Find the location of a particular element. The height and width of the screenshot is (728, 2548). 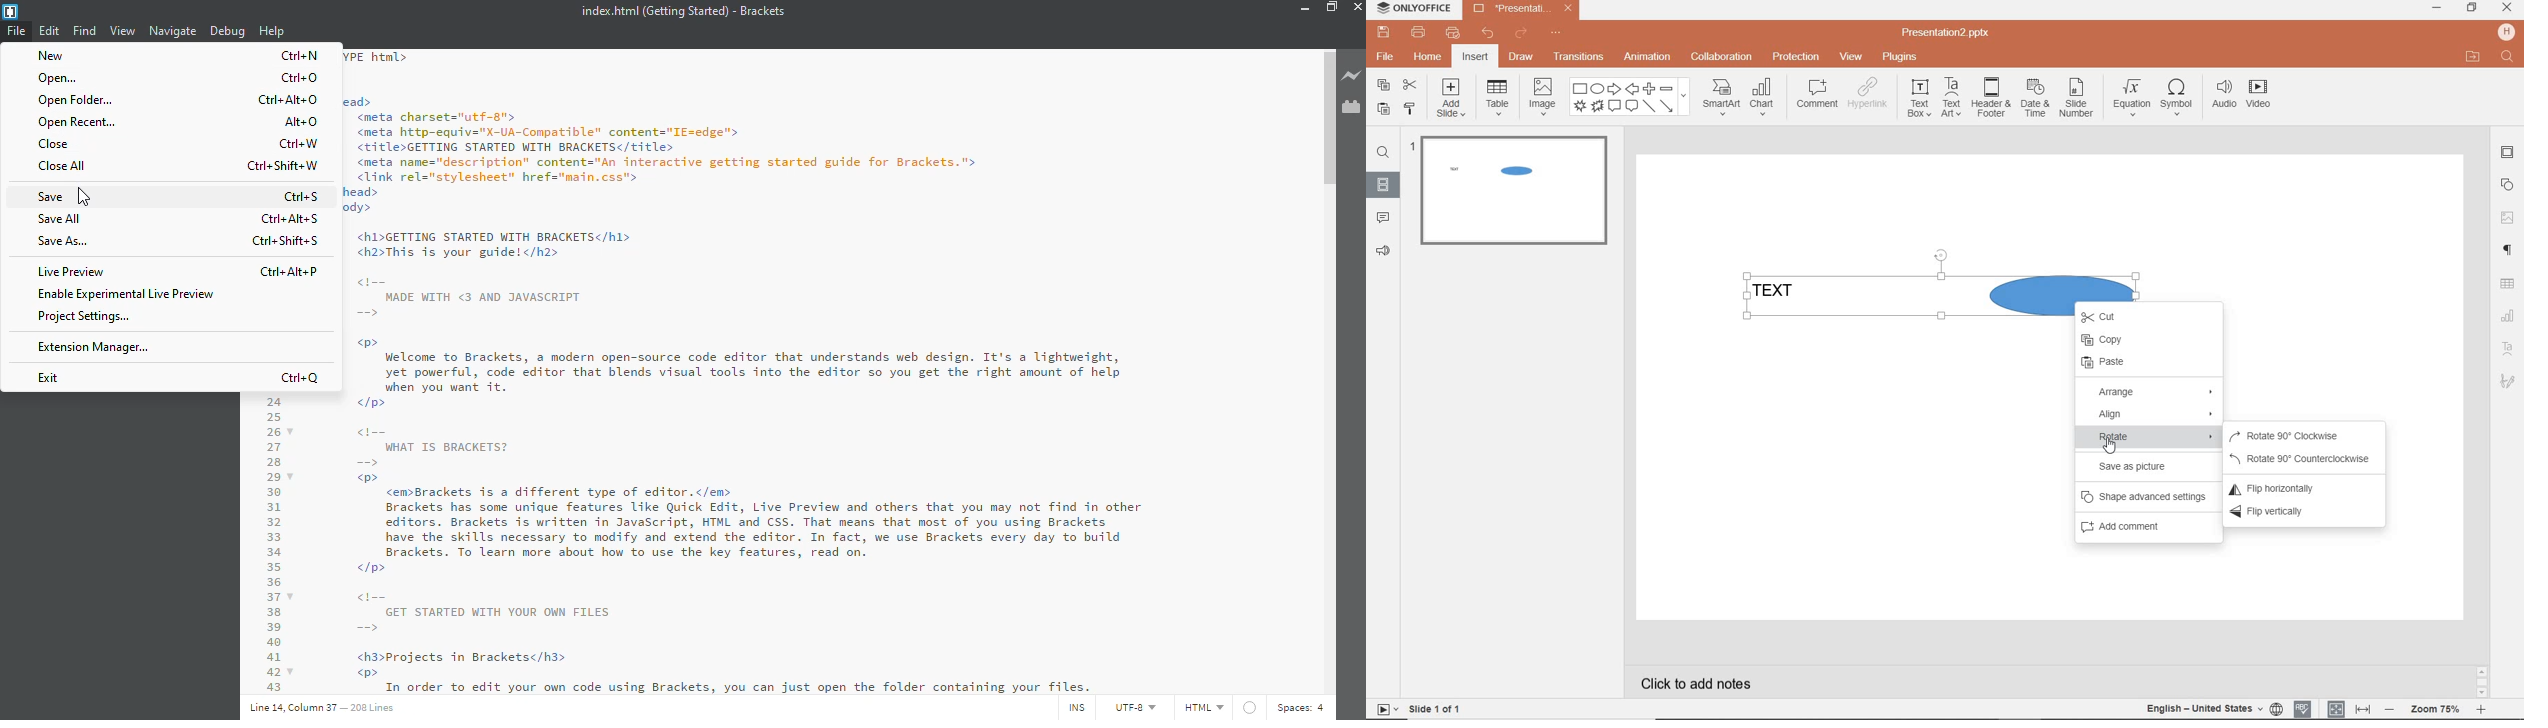

ctrl+s is located at coordinates (303, 196).